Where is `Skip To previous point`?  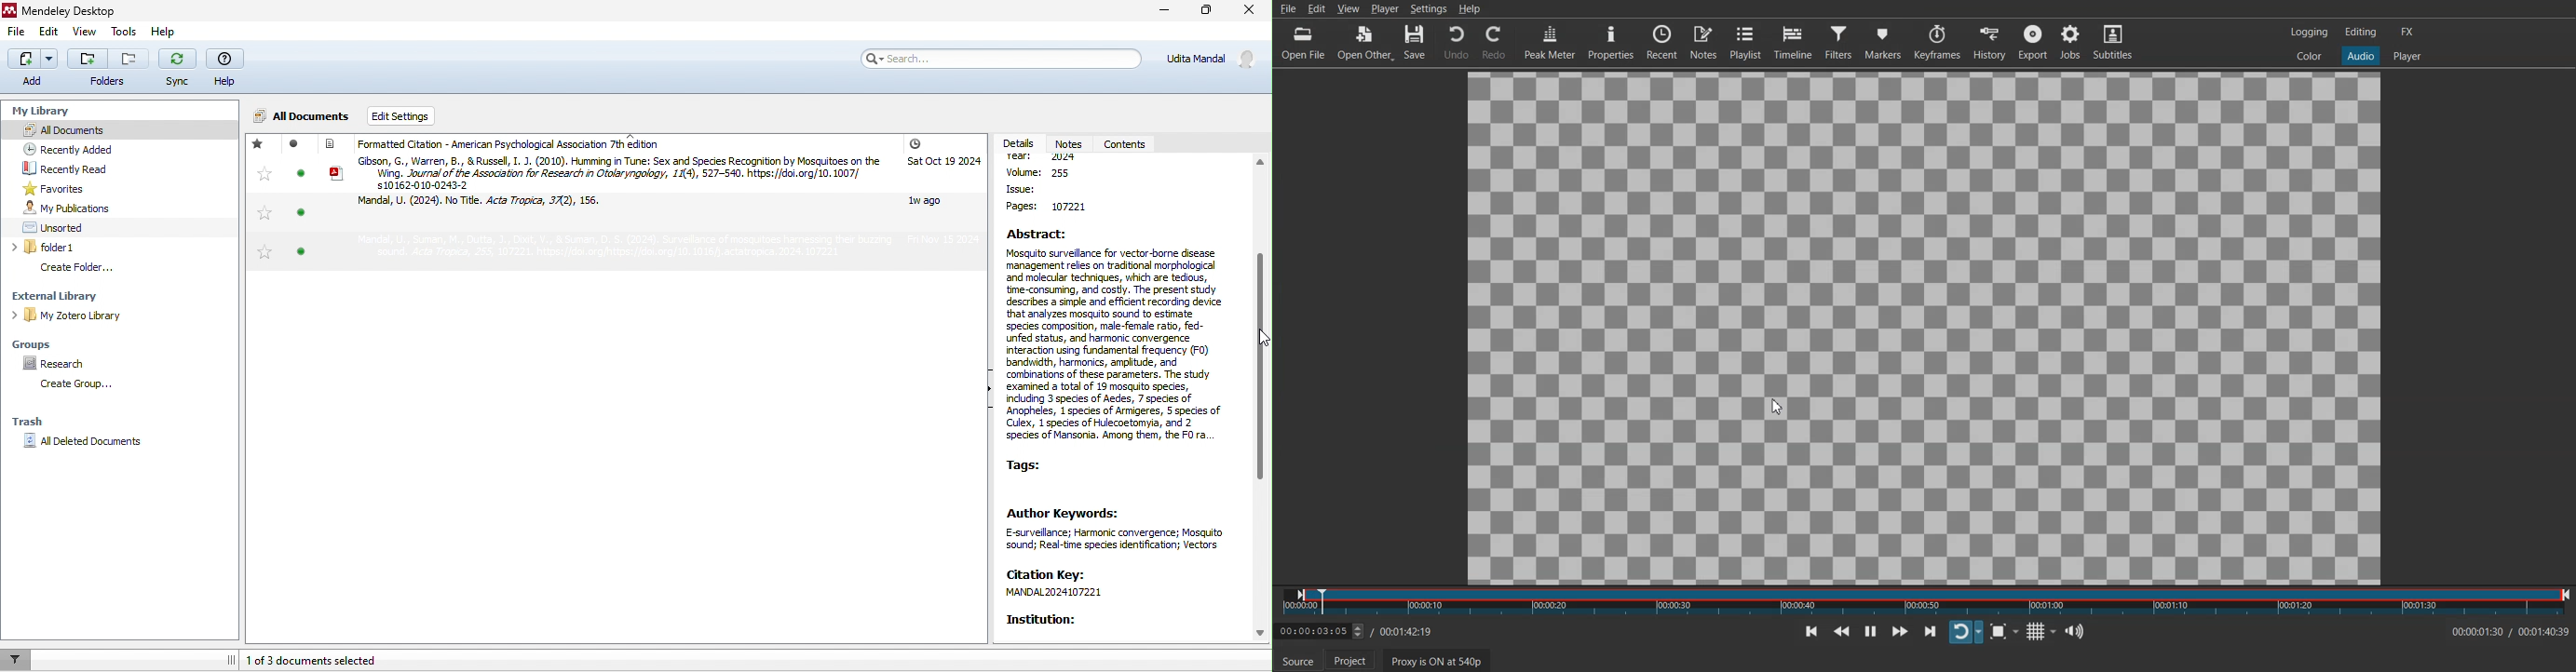 Skip To previous point is located at coordinates (1811, 631).